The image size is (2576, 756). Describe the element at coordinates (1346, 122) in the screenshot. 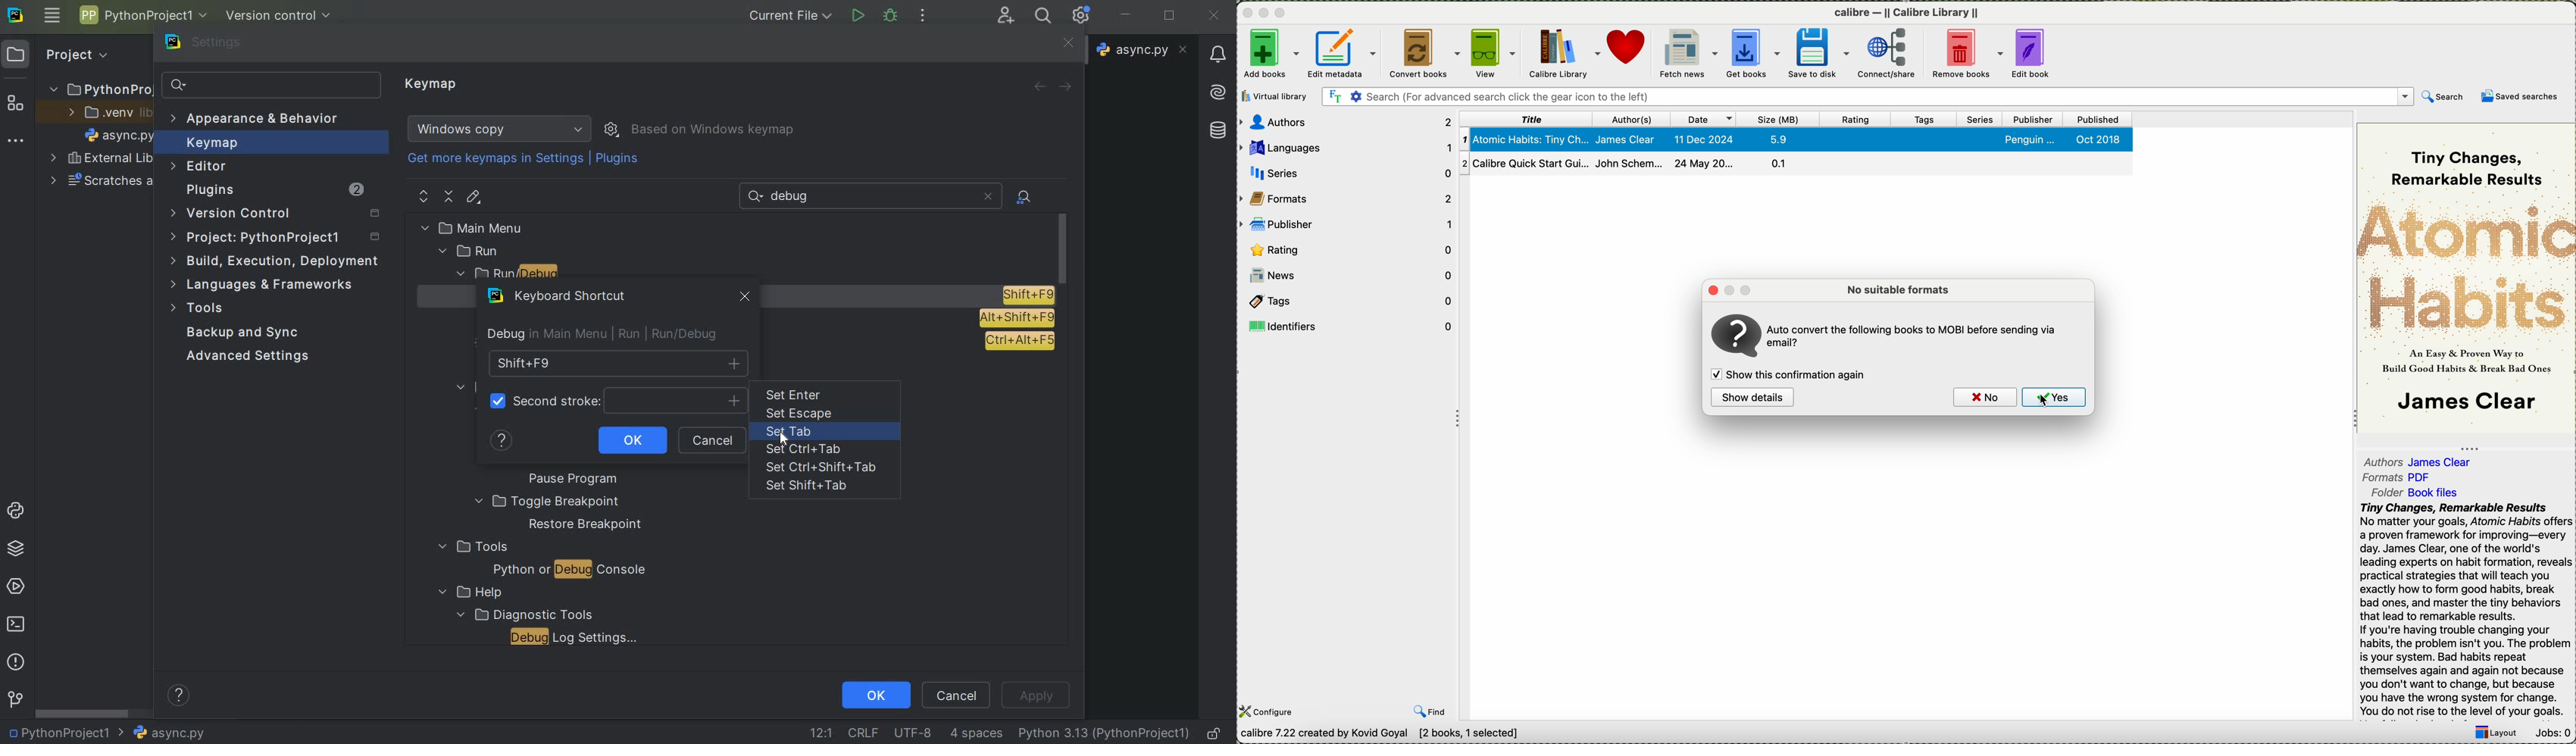

I see `authors` at that location.